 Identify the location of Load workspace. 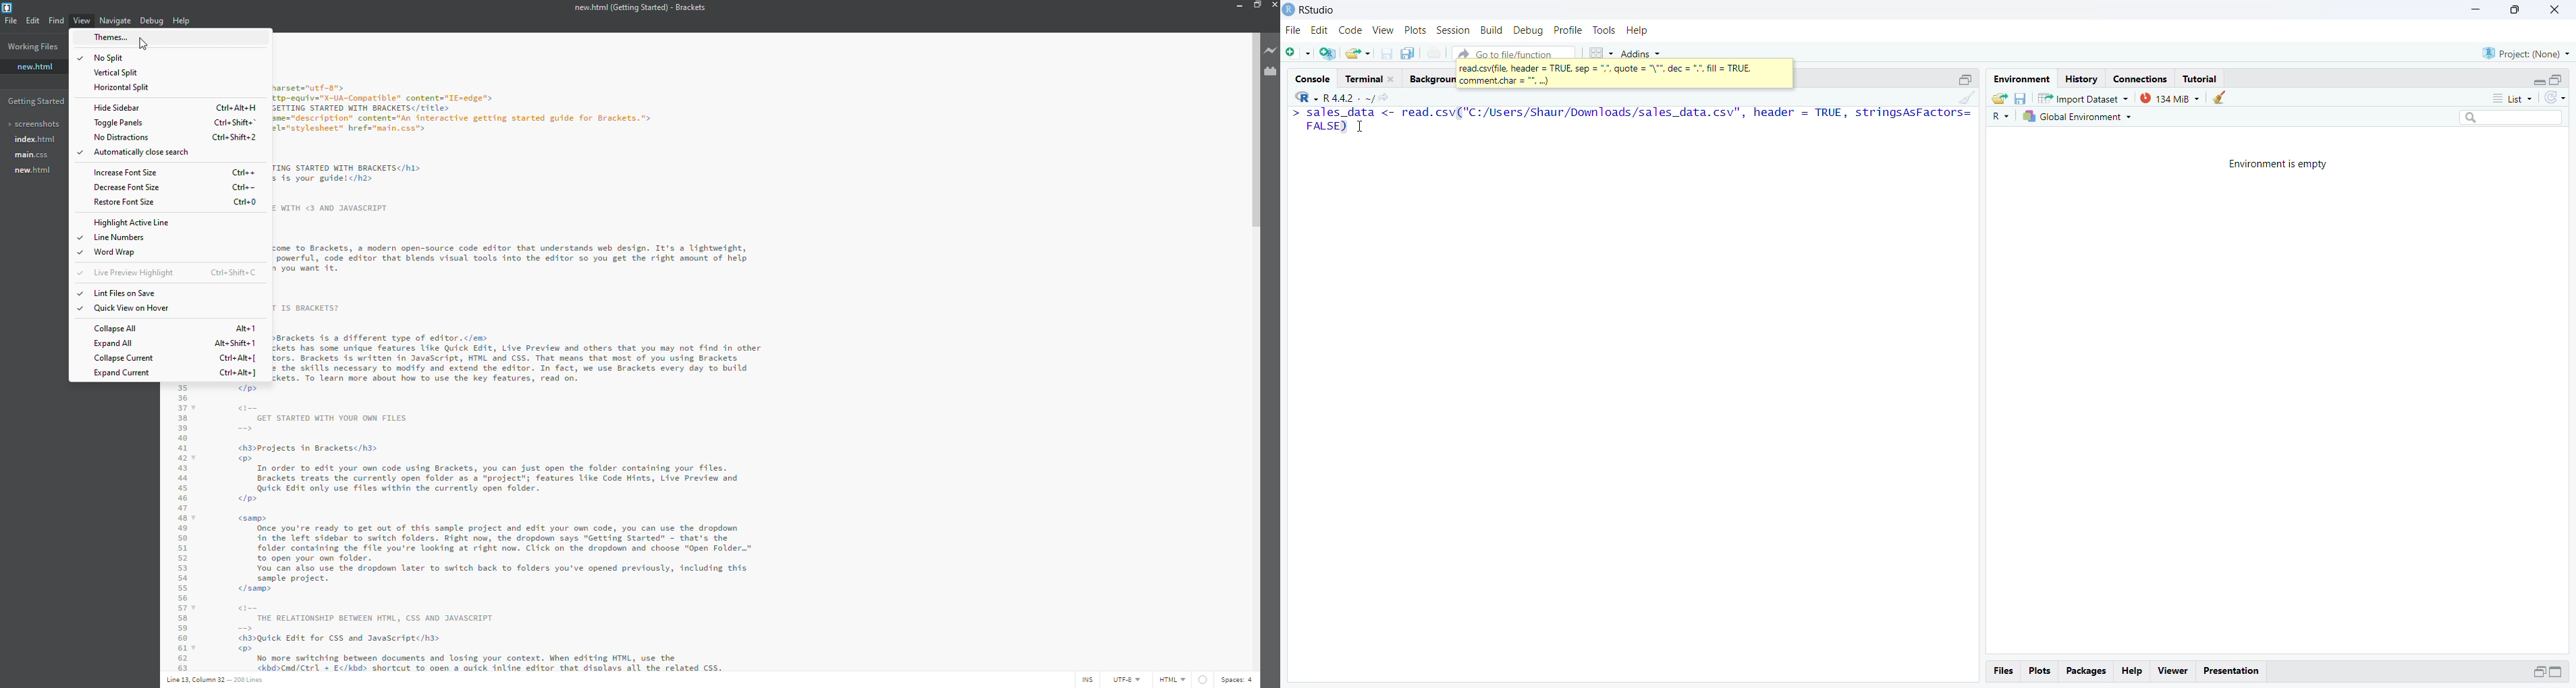
(2000, 98).